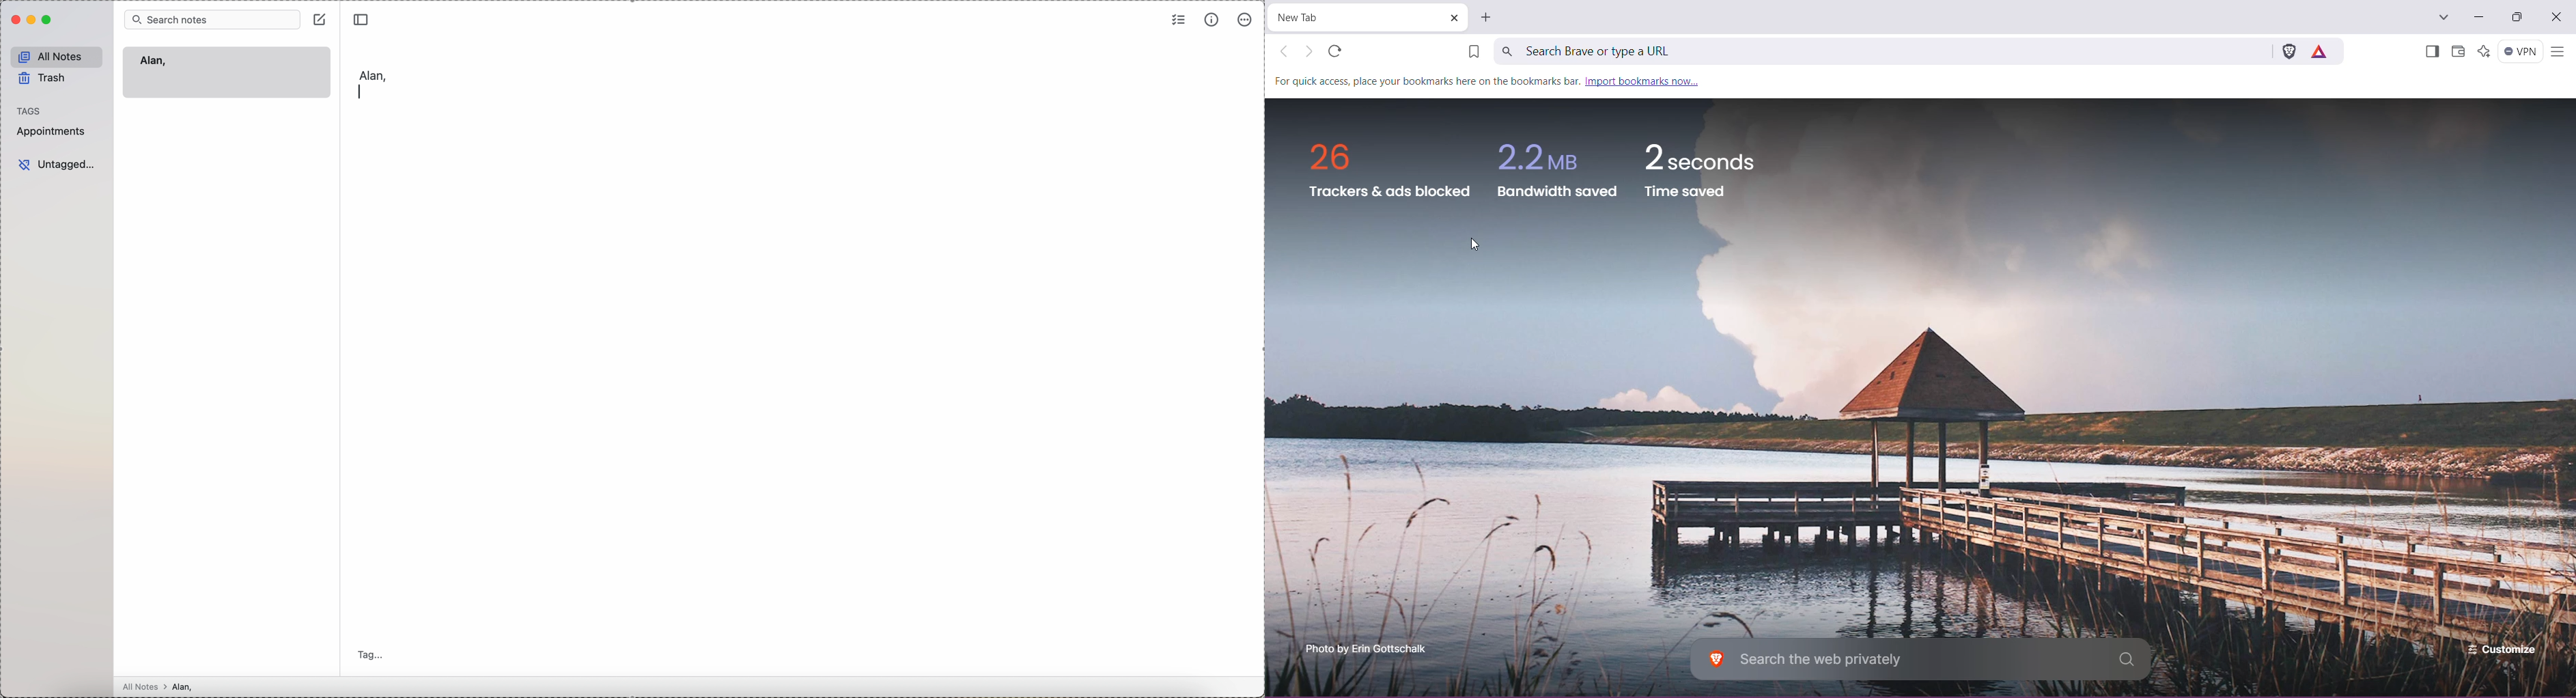 Image resolution: width=2576 pixels, height=700 pixels. Describe the element at coordinates (57, 57) in the screenshot. I see `all notes` at that location.